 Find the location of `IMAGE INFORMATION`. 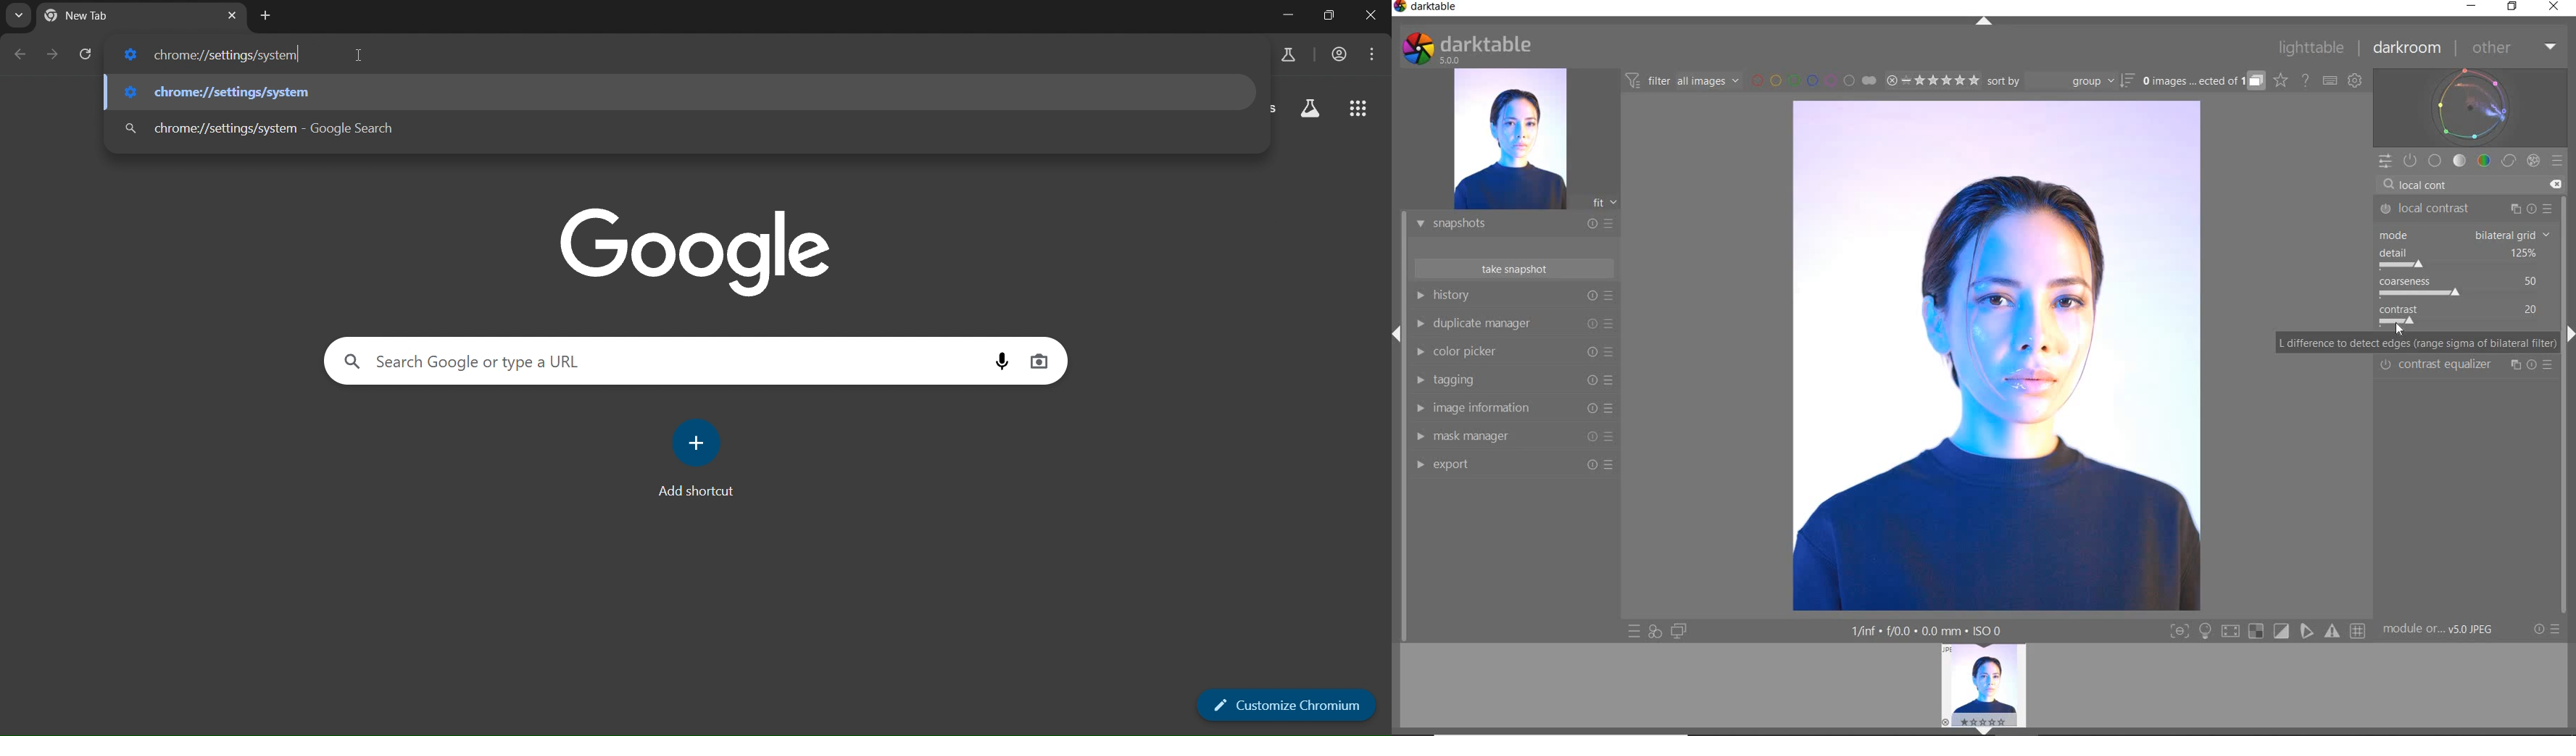

IMAGE INFORMATION is located at coordinates (1509, 412).